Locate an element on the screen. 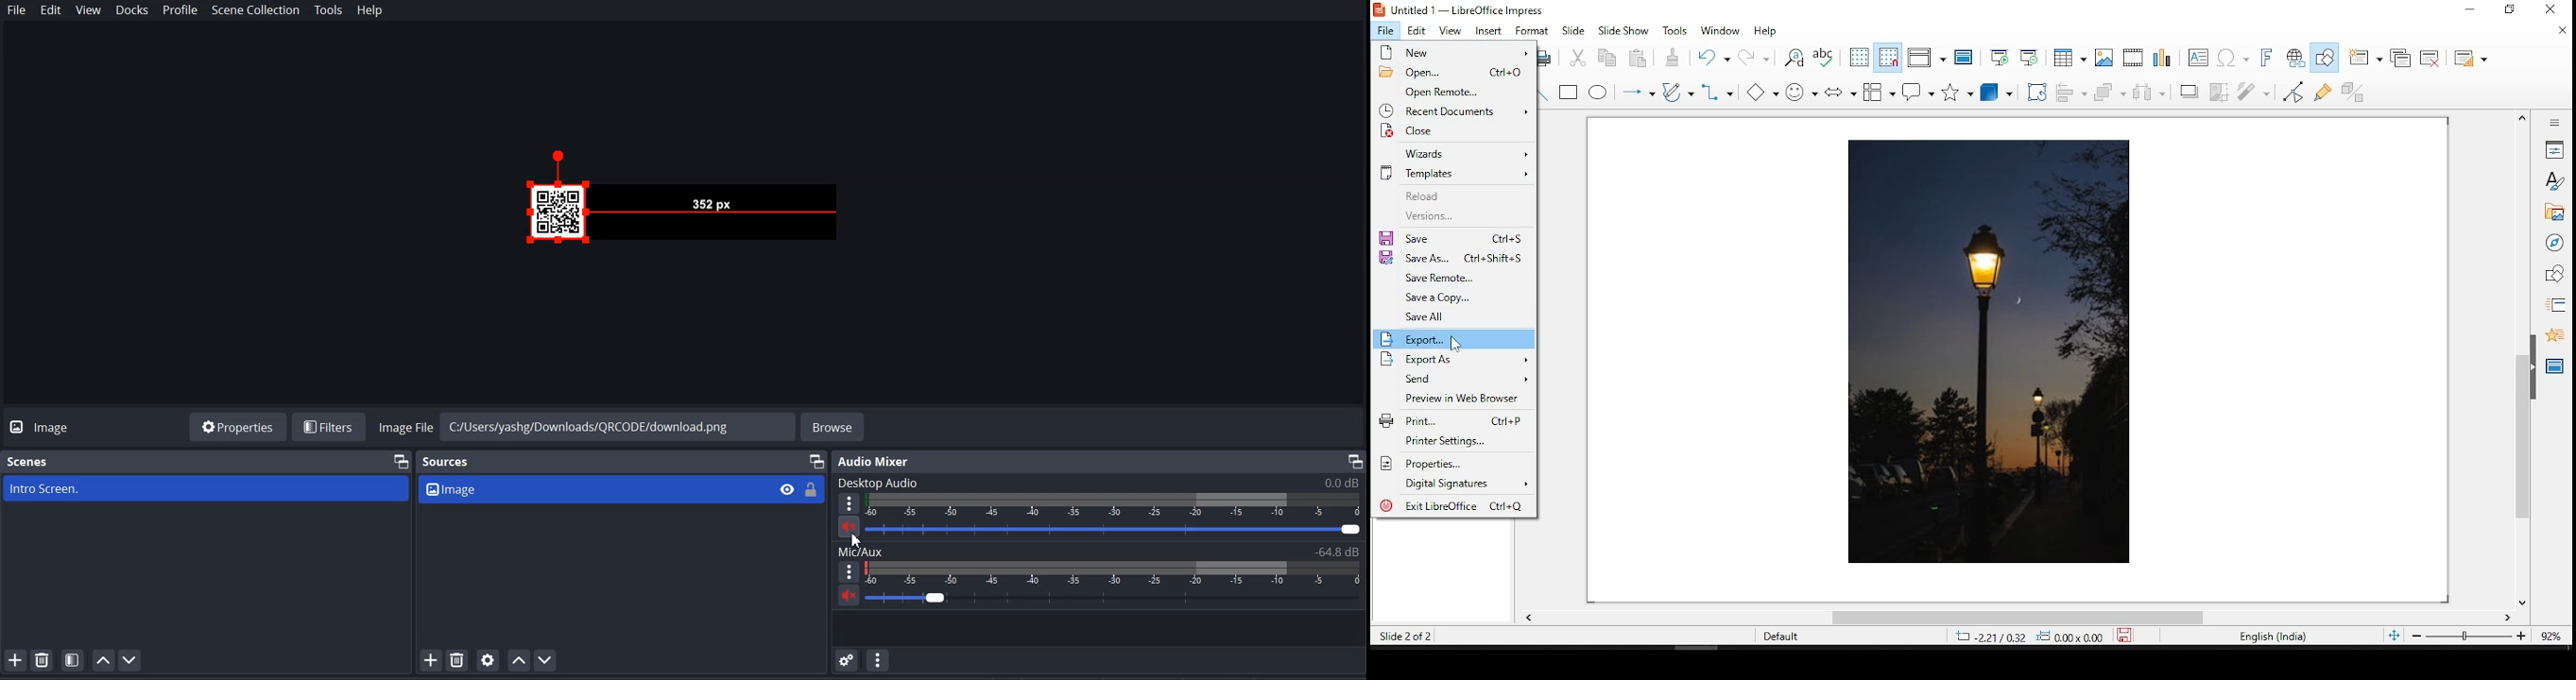 This screenshot has height=700, width=2576. icon and file name is located at coordinates (1474, 11).